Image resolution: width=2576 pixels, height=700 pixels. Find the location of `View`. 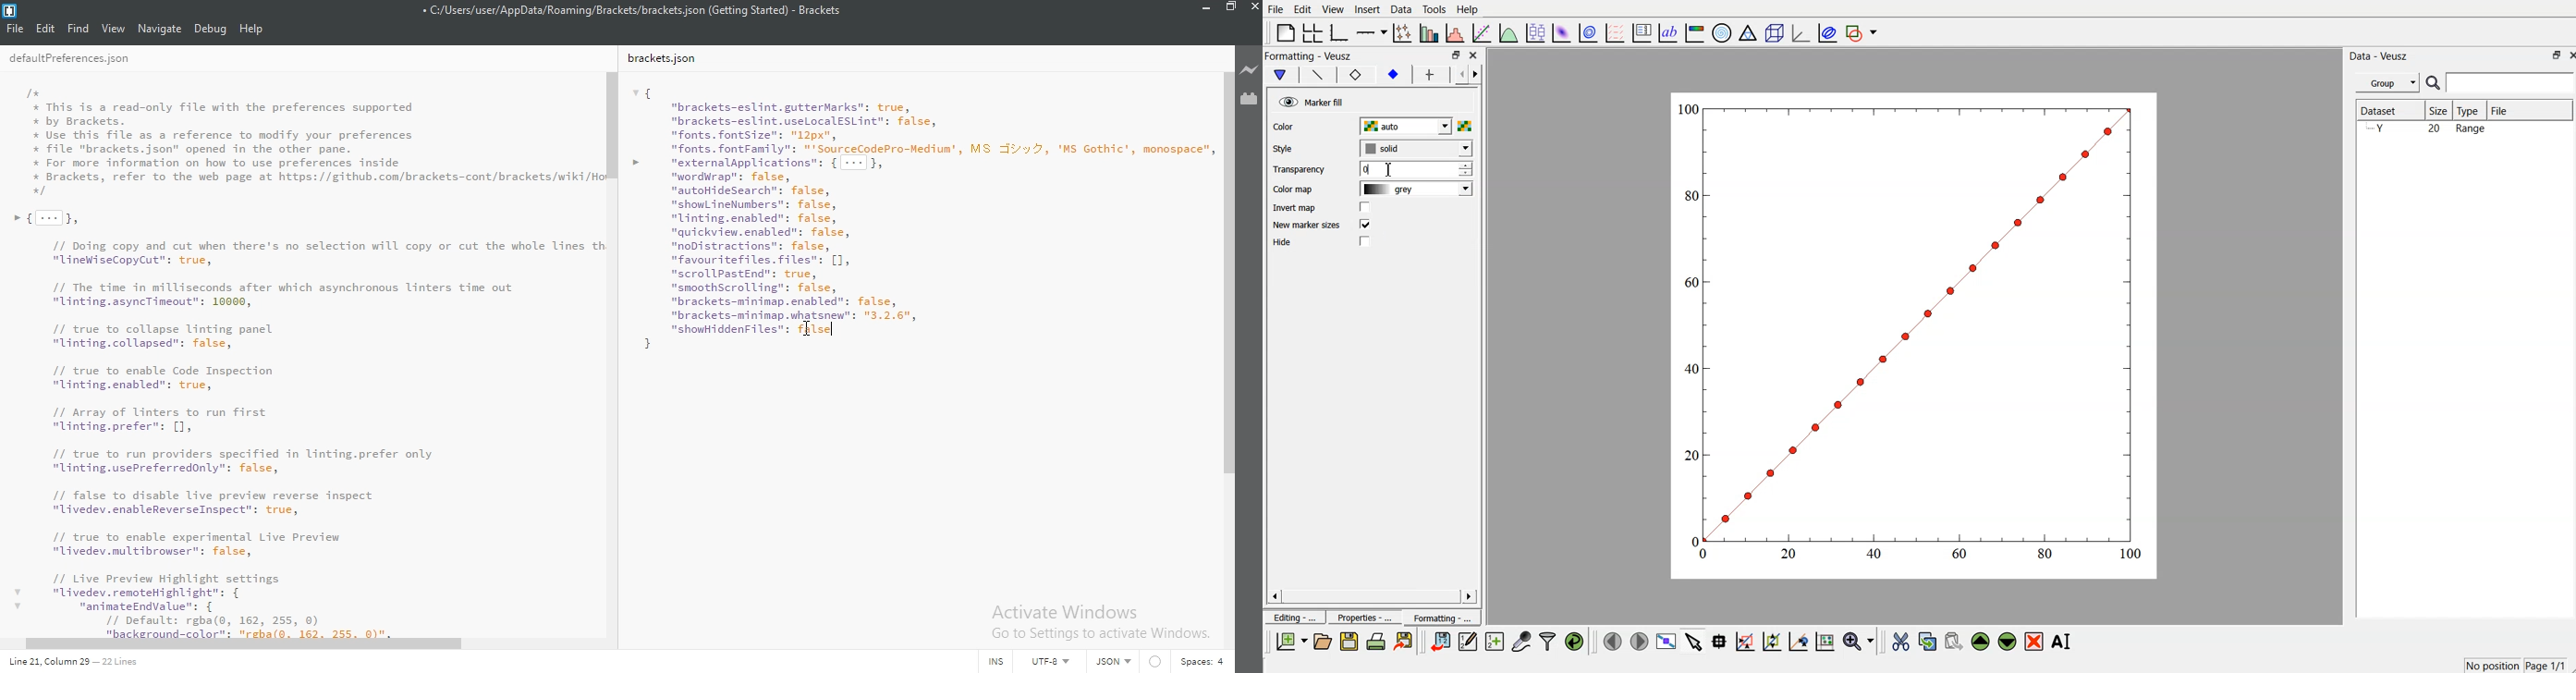

View is located at coordinates (1333, 9).